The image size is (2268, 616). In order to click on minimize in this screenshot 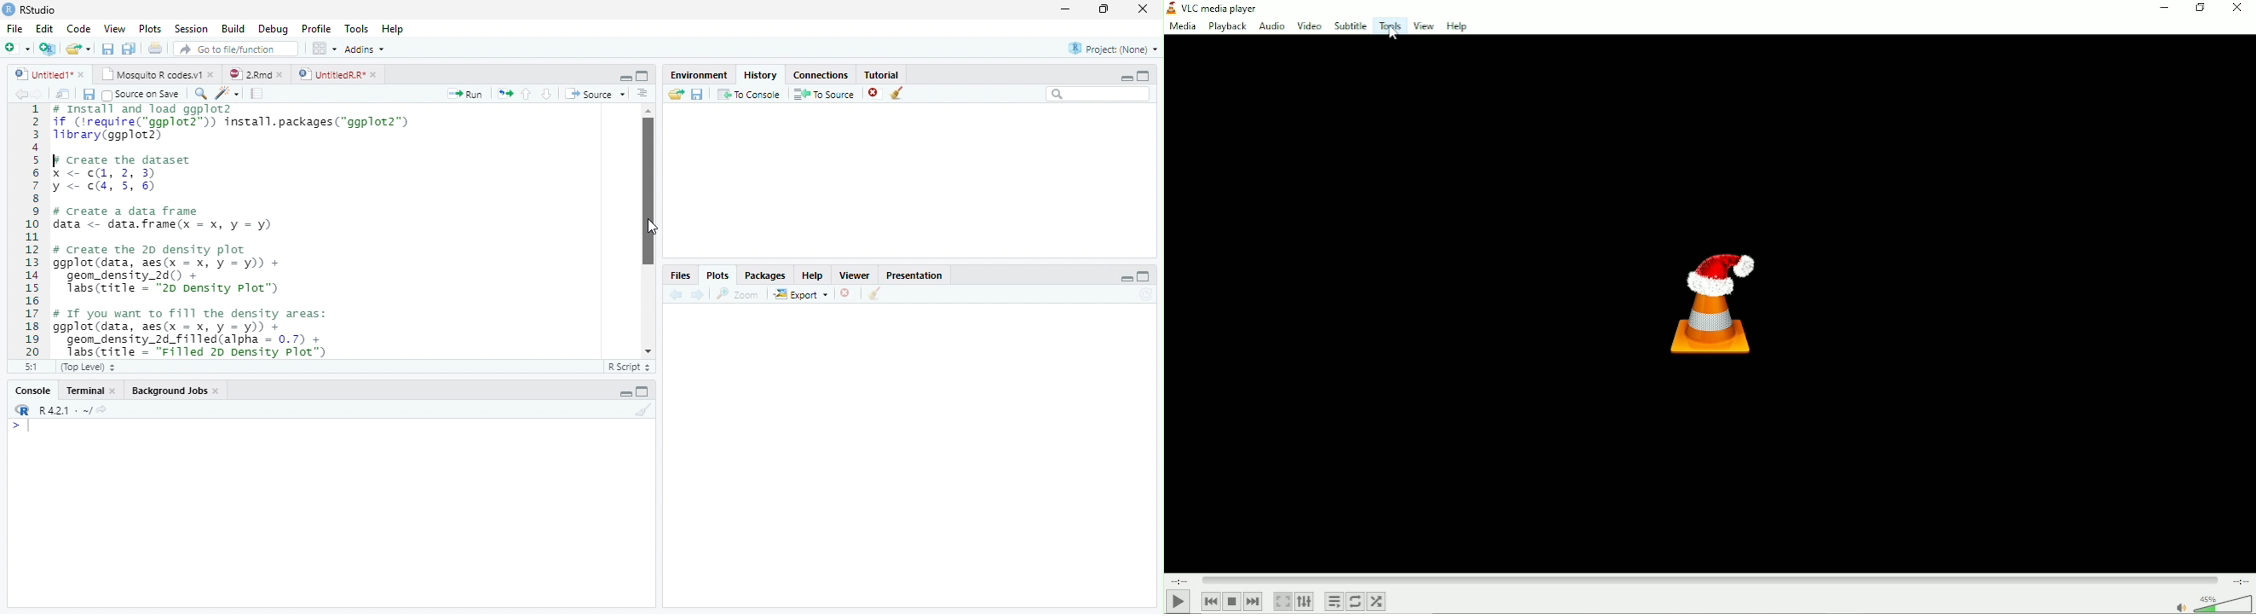, I will do `click(1125, 78)`.